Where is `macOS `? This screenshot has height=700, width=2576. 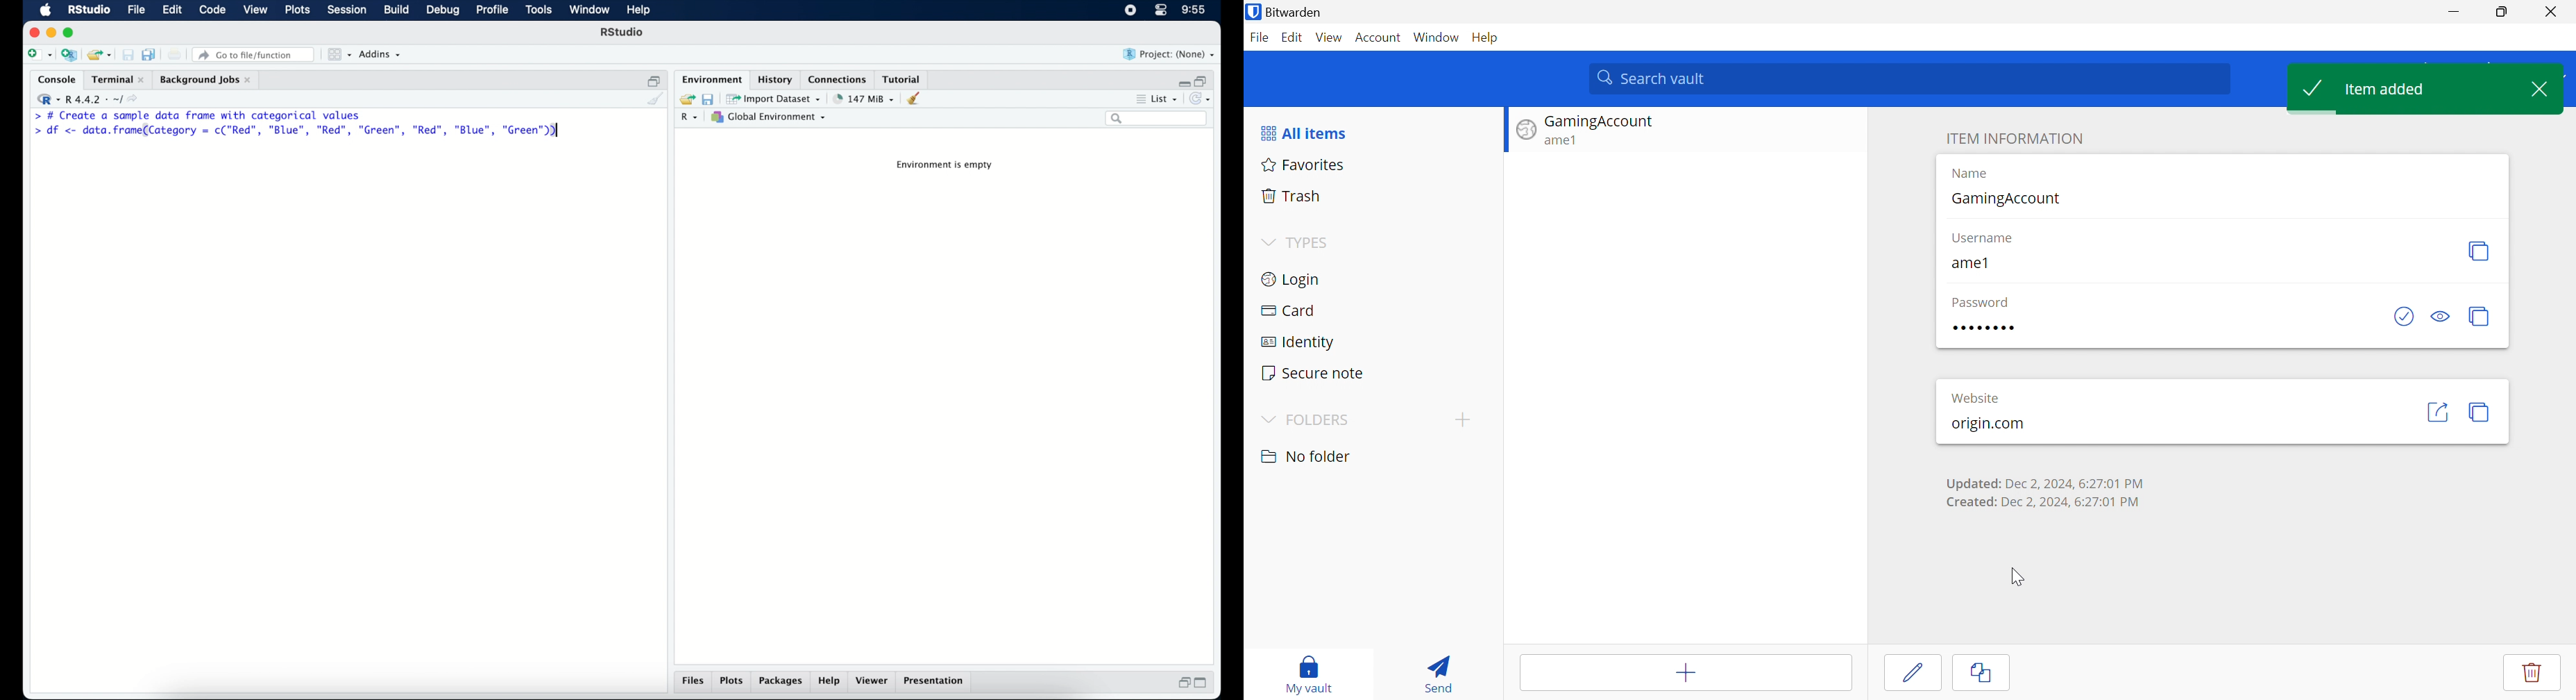 macOS  is located at coordinates (45, 10).